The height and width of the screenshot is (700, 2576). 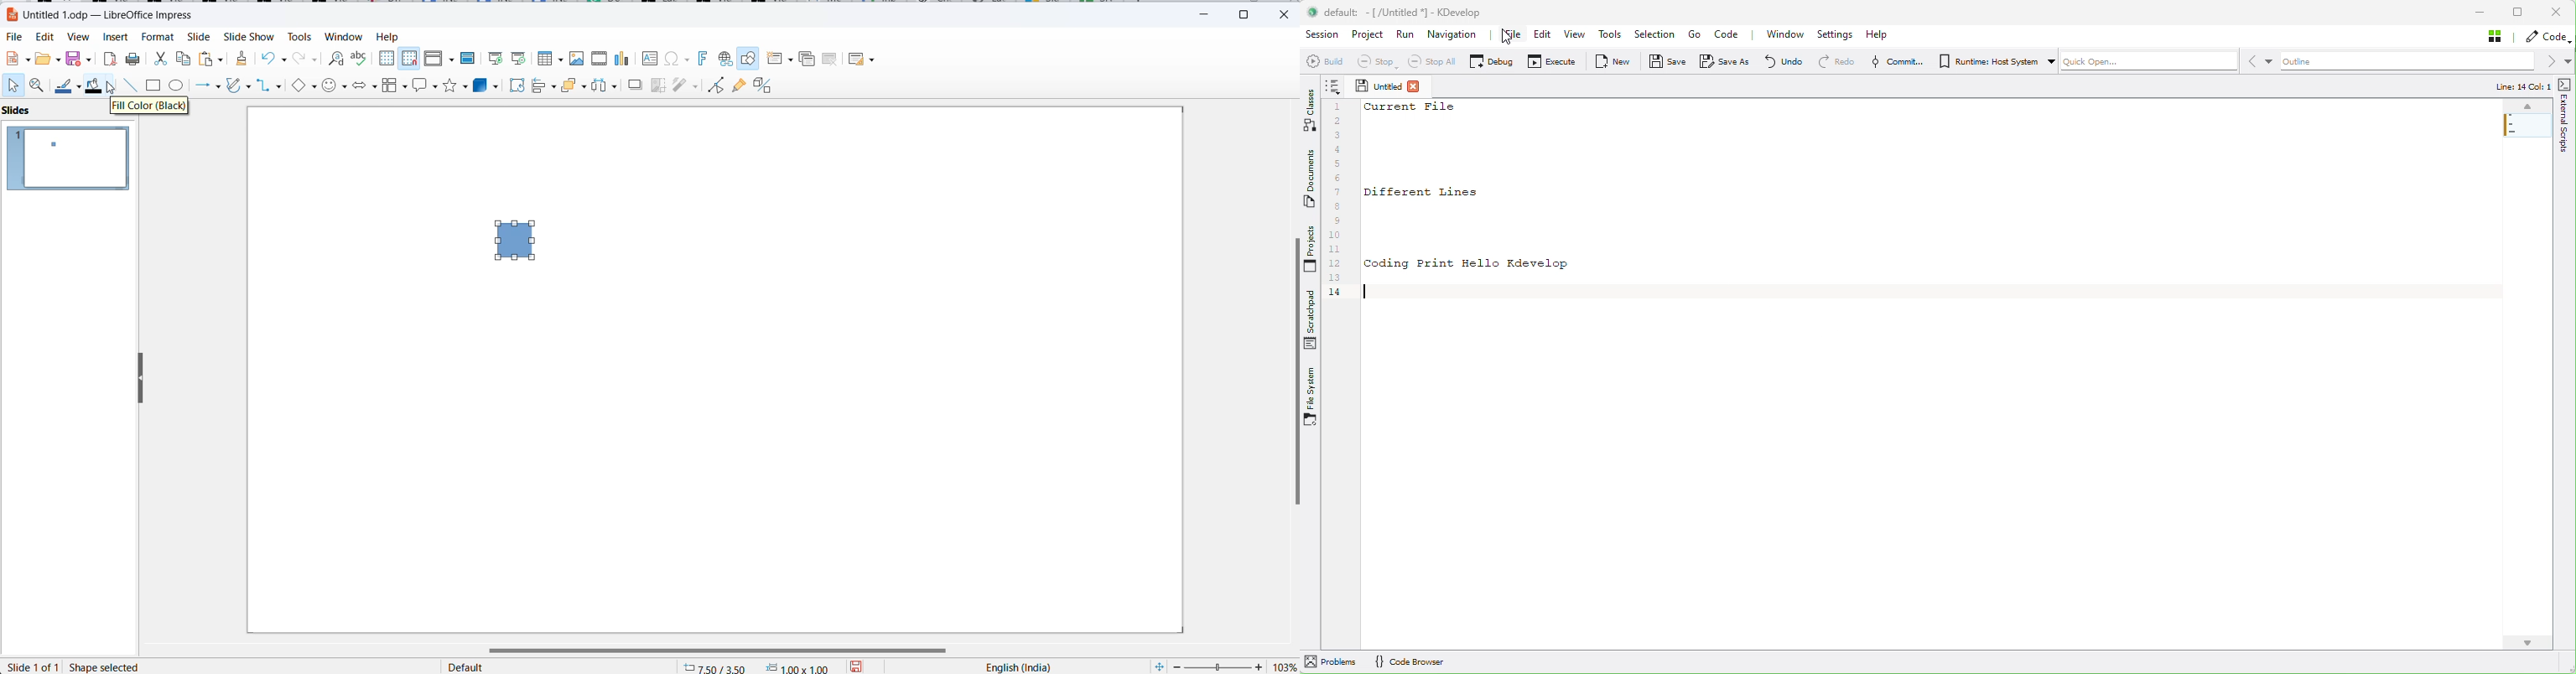 I want to click on Insert special characters, so click(x=679, y=59).